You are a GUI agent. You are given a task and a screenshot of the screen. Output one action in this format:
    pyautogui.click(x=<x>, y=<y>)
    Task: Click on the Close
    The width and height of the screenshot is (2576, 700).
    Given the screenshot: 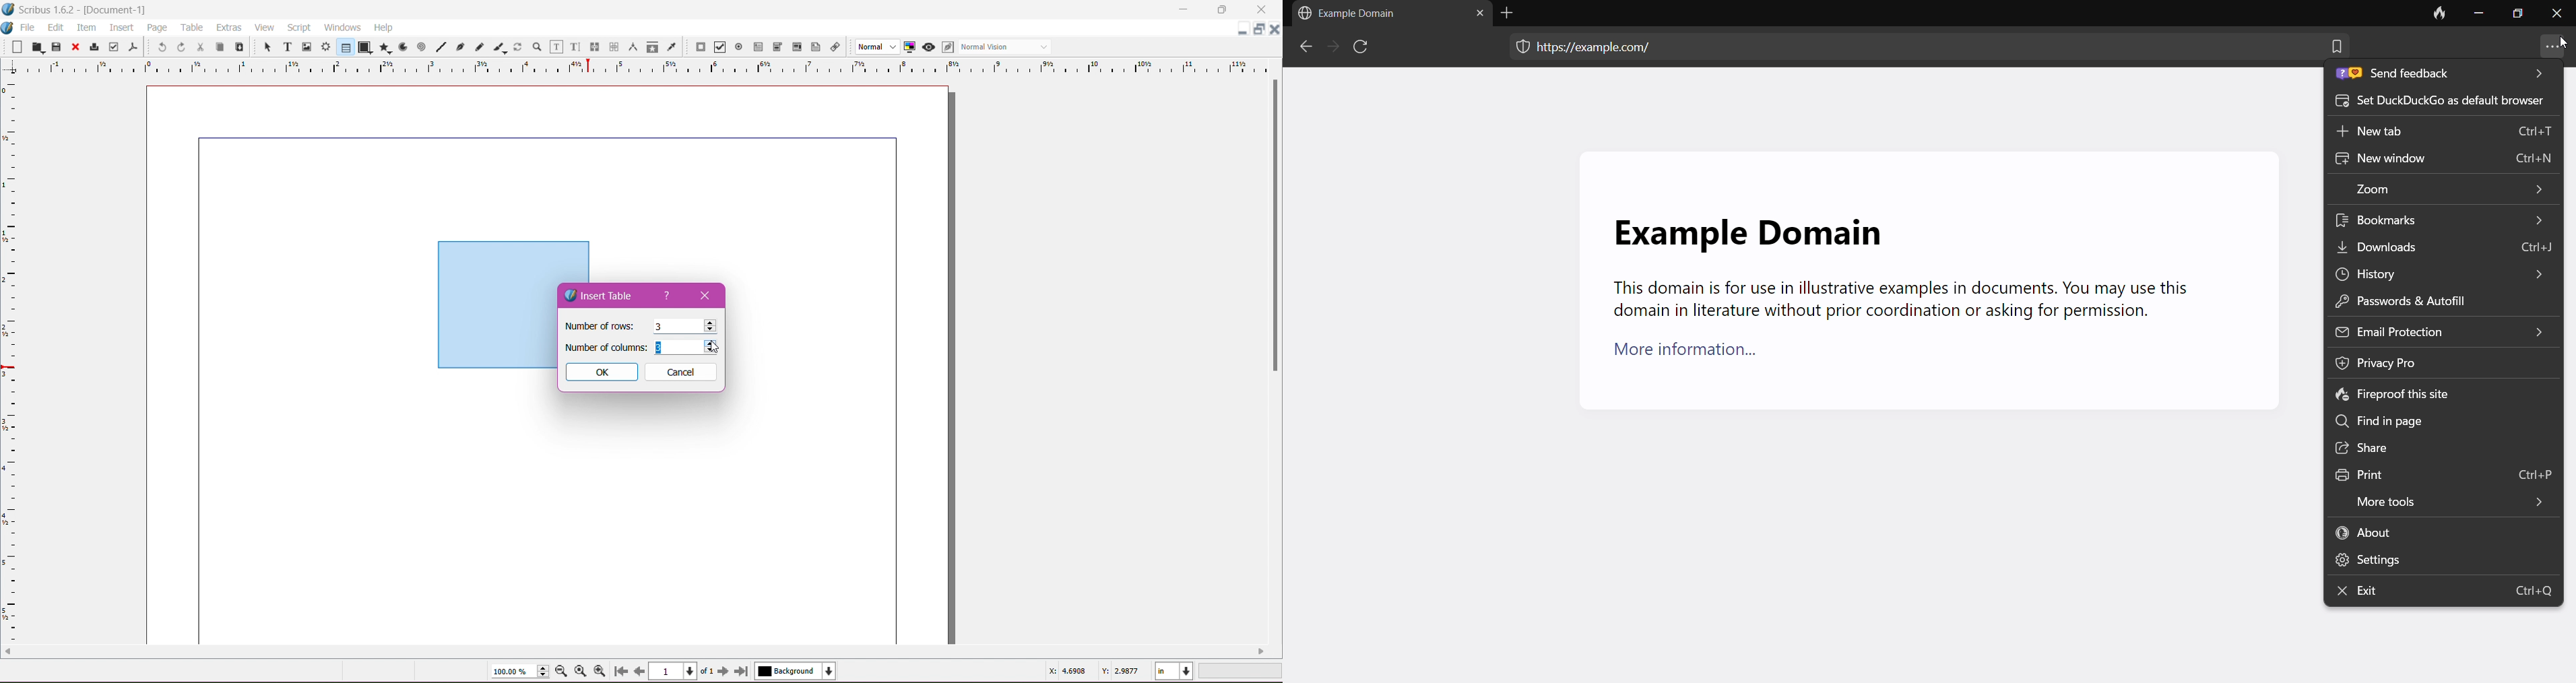 What is the action you would take?
    pyautogui.click(x=74, y=47)
    